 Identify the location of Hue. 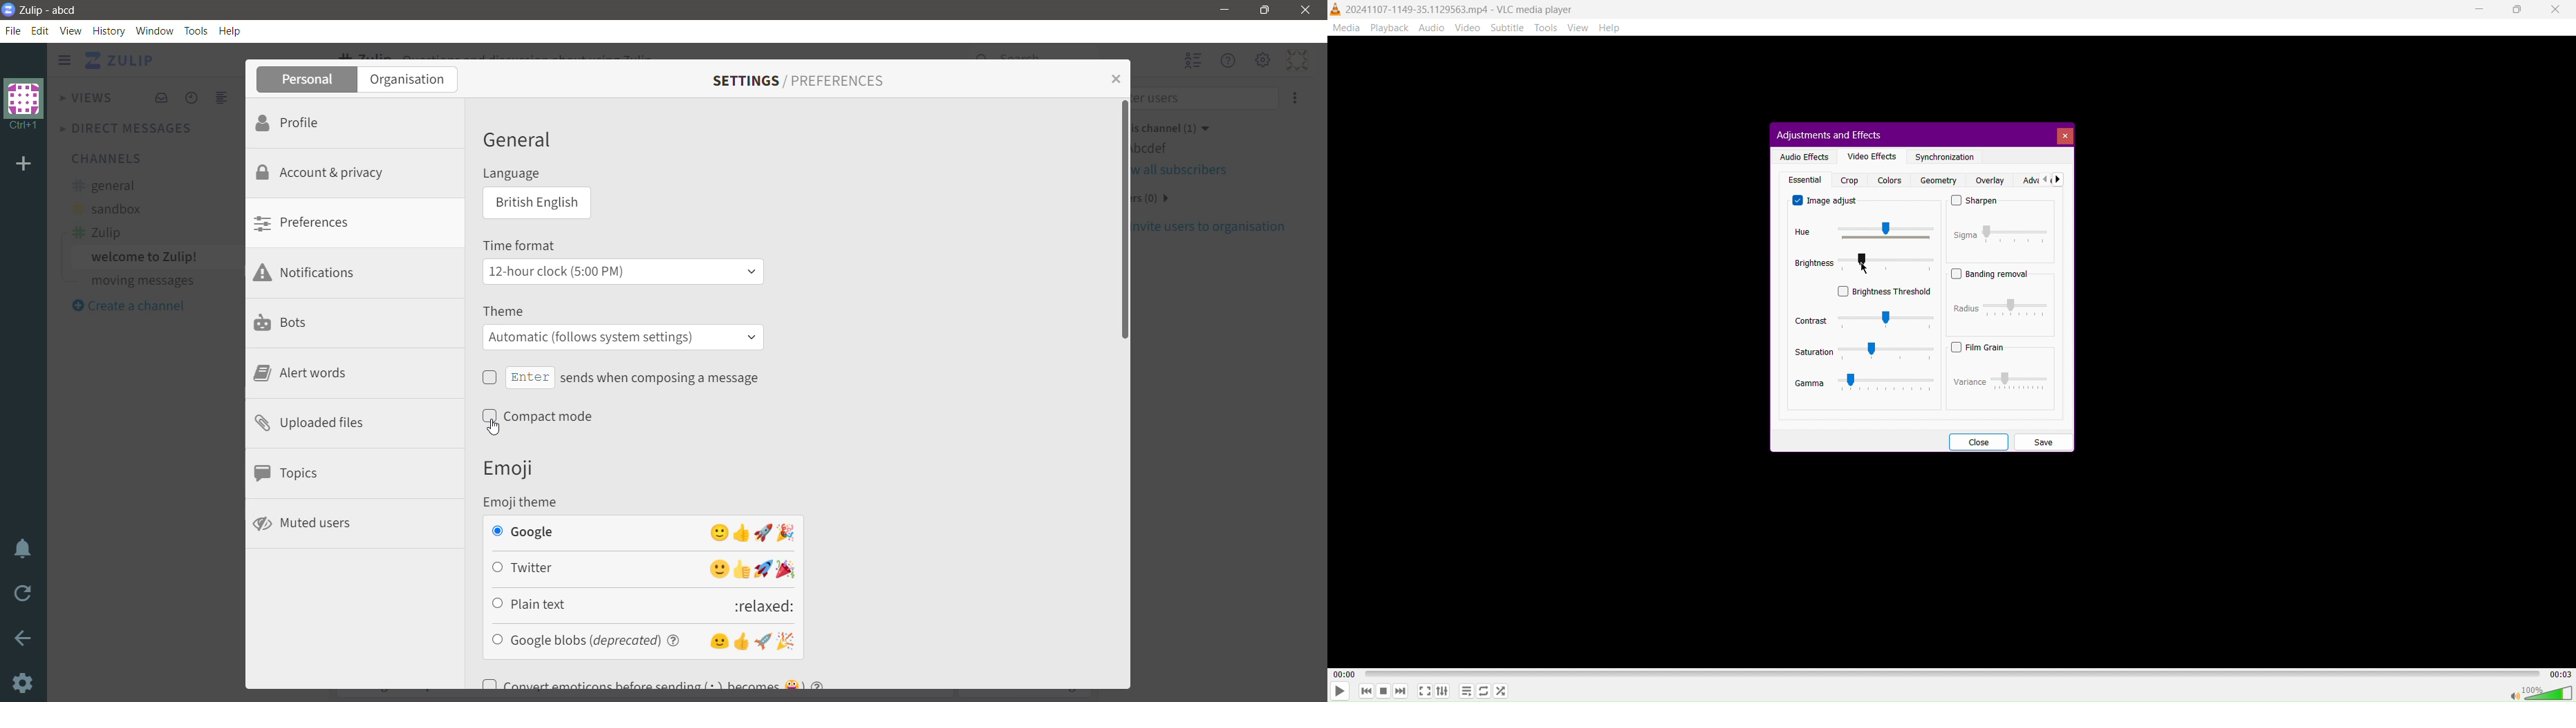
(1858, 232).